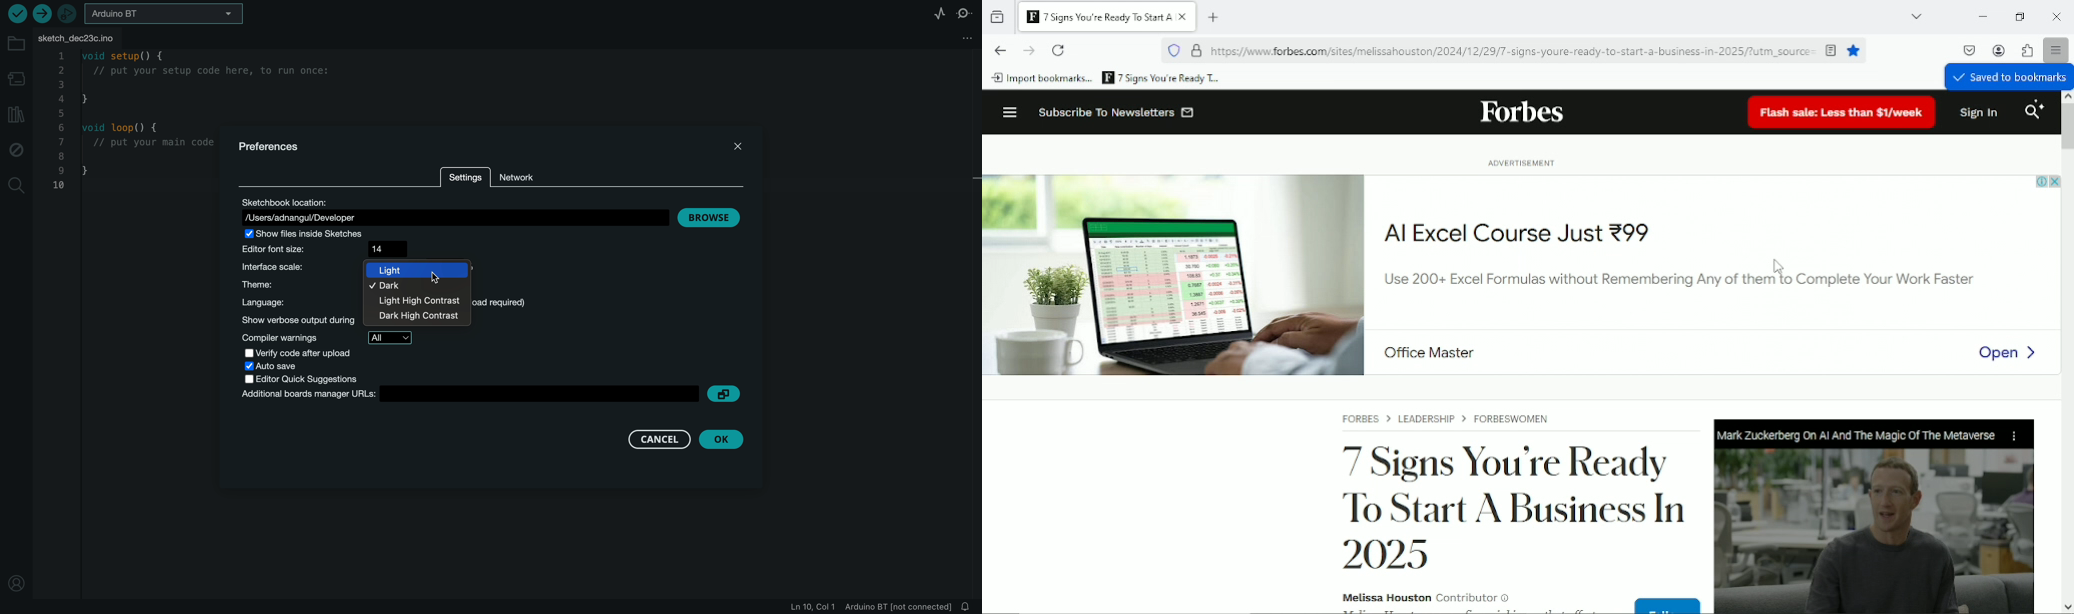 Image resolution: width=2100 pixels, height=616 pixels. Describe the element at coordinates (466, 181) in the screenshot. I see `setting` at that location.